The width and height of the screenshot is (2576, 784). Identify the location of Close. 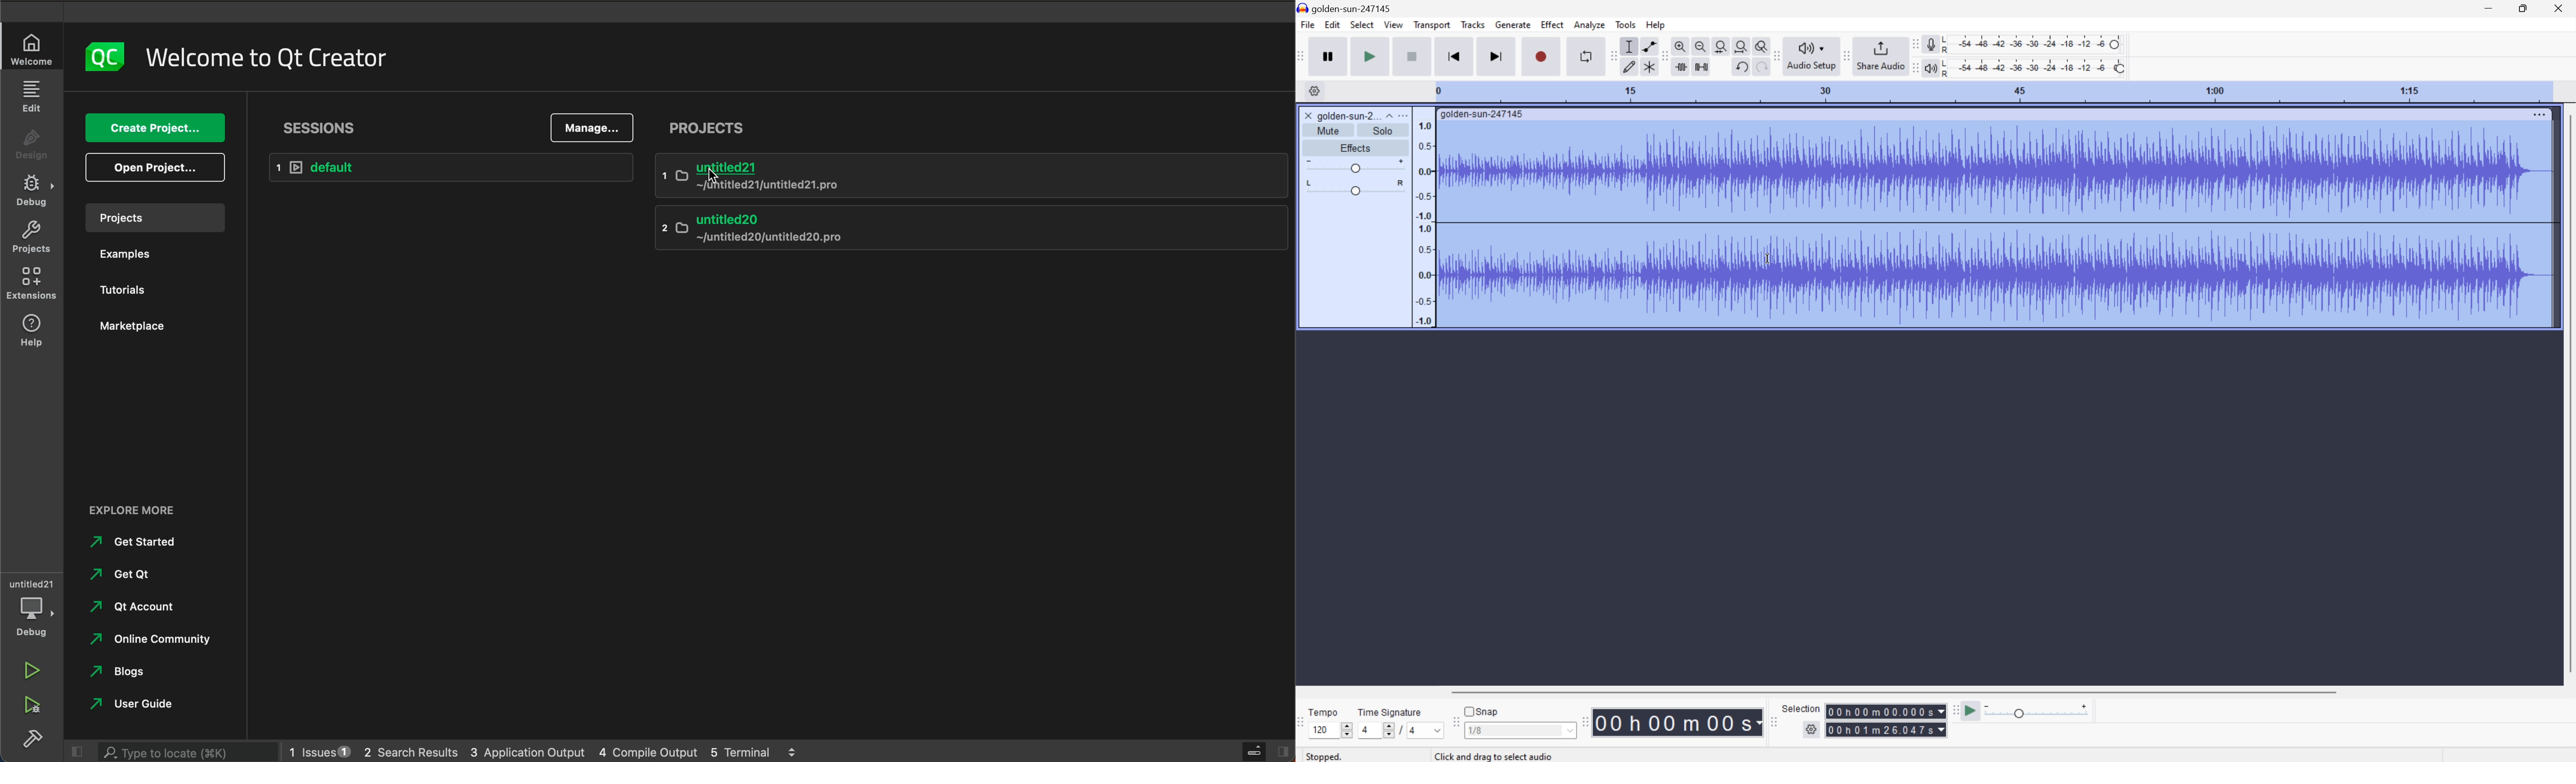
(2558, 8).